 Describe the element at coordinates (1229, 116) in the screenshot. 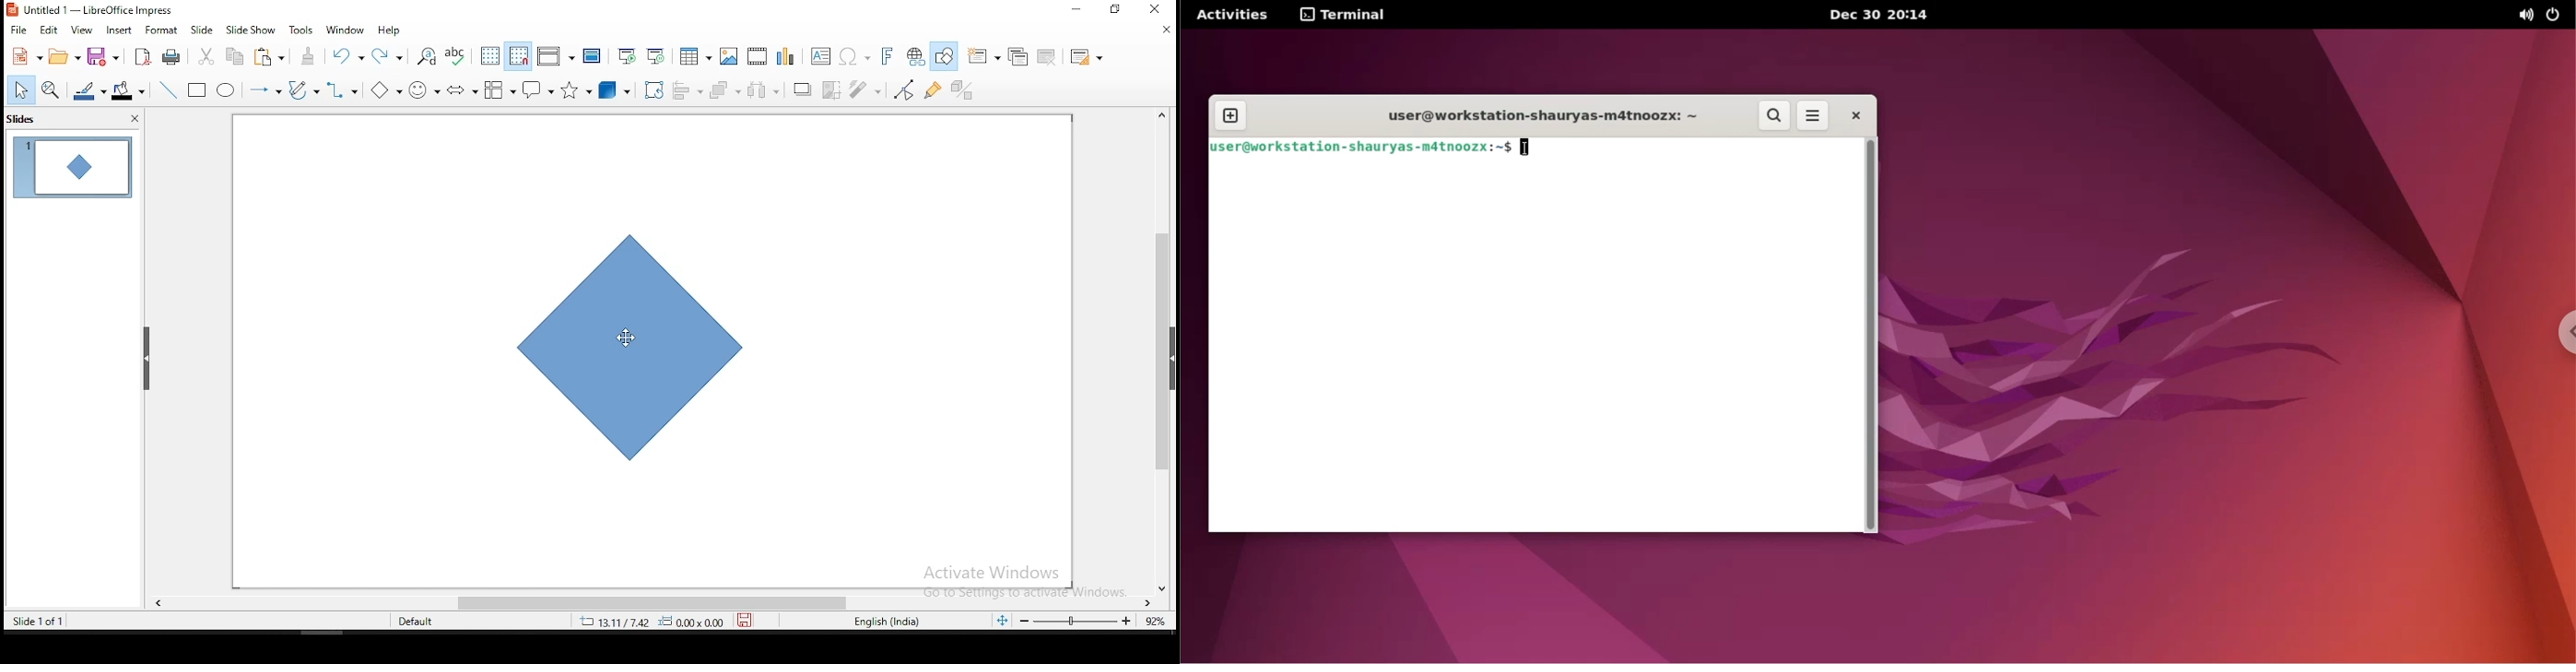

I see `new tab` at that location.